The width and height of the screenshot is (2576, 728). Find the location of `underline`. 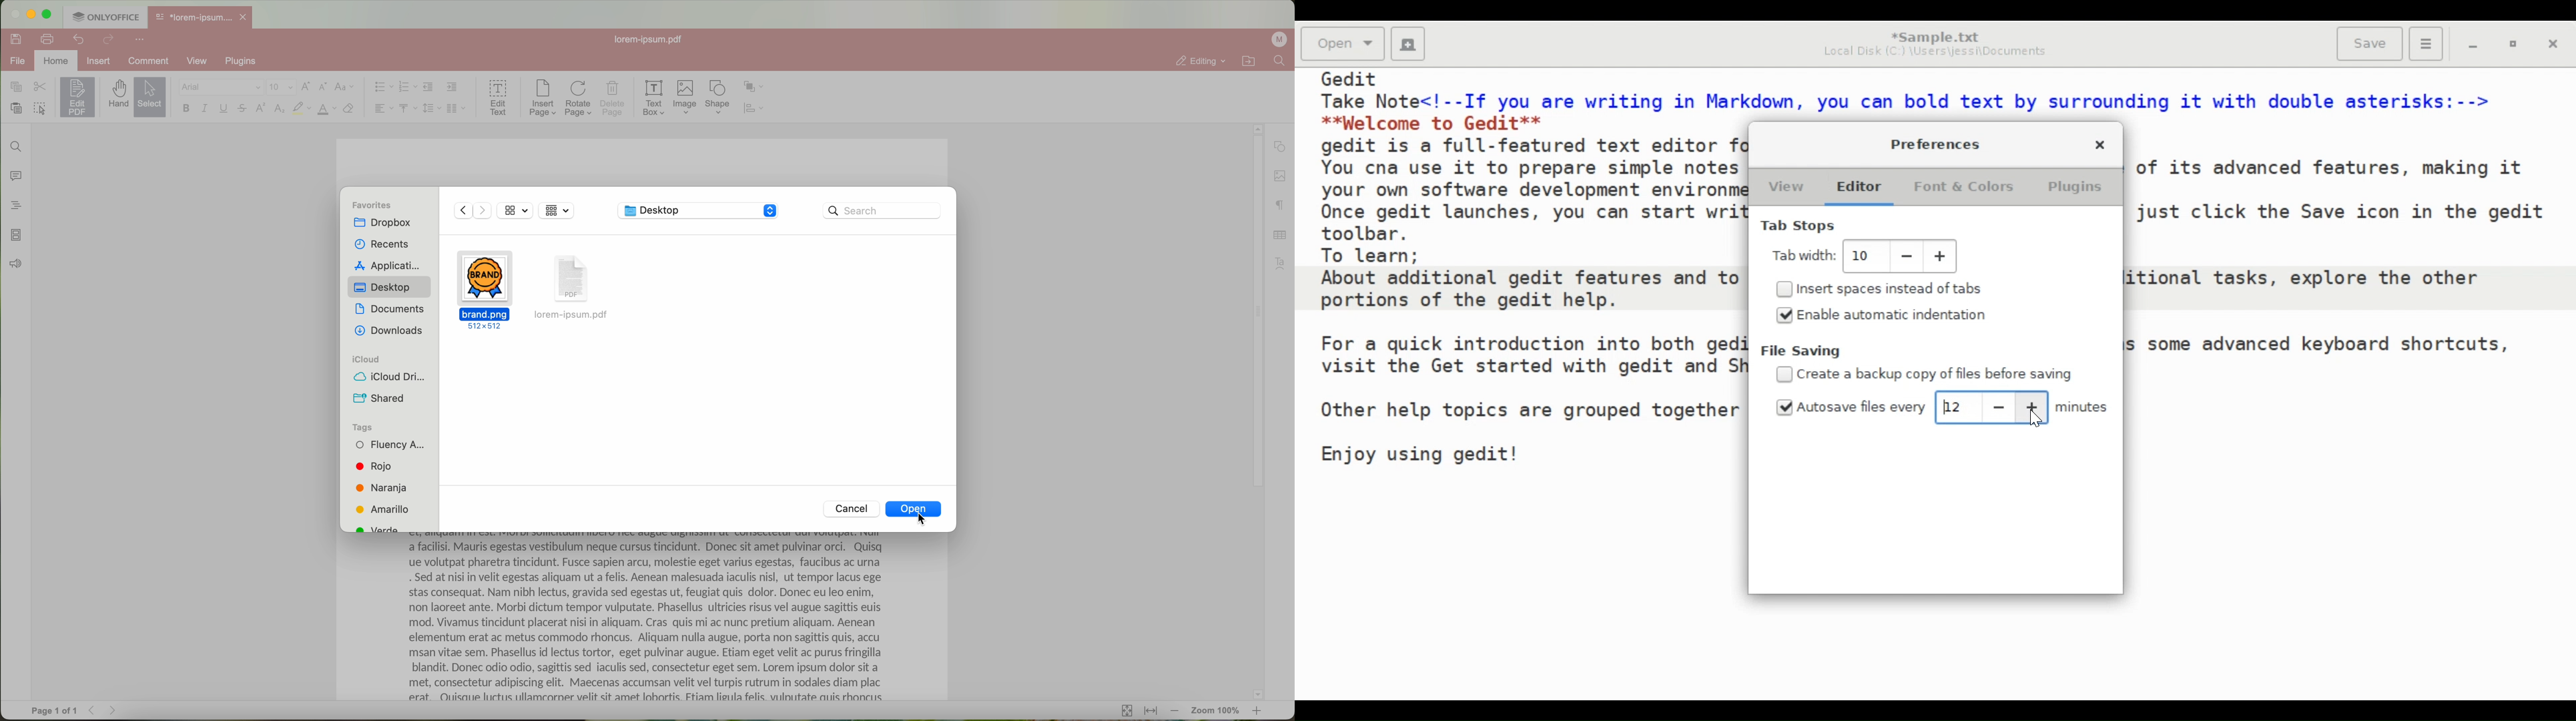

underline is located at coordinates (224, 110).